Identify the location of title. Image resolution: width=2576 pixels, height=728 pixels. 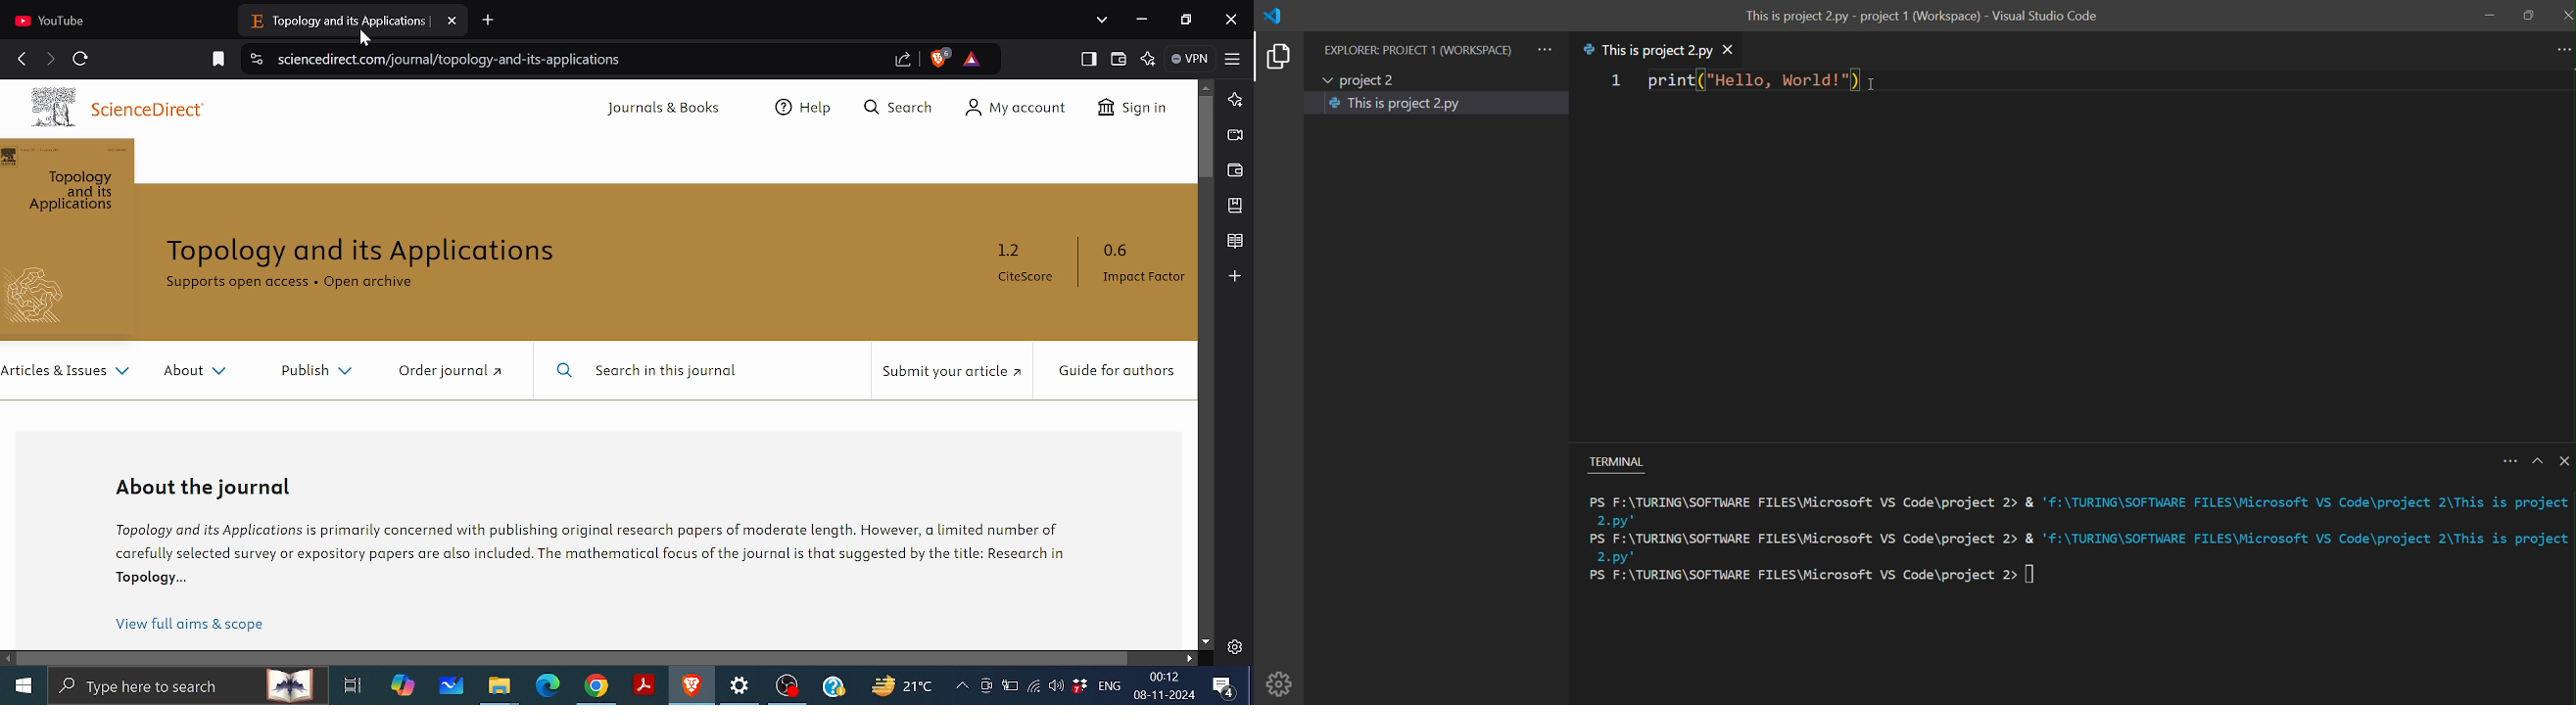
(1926, 19).